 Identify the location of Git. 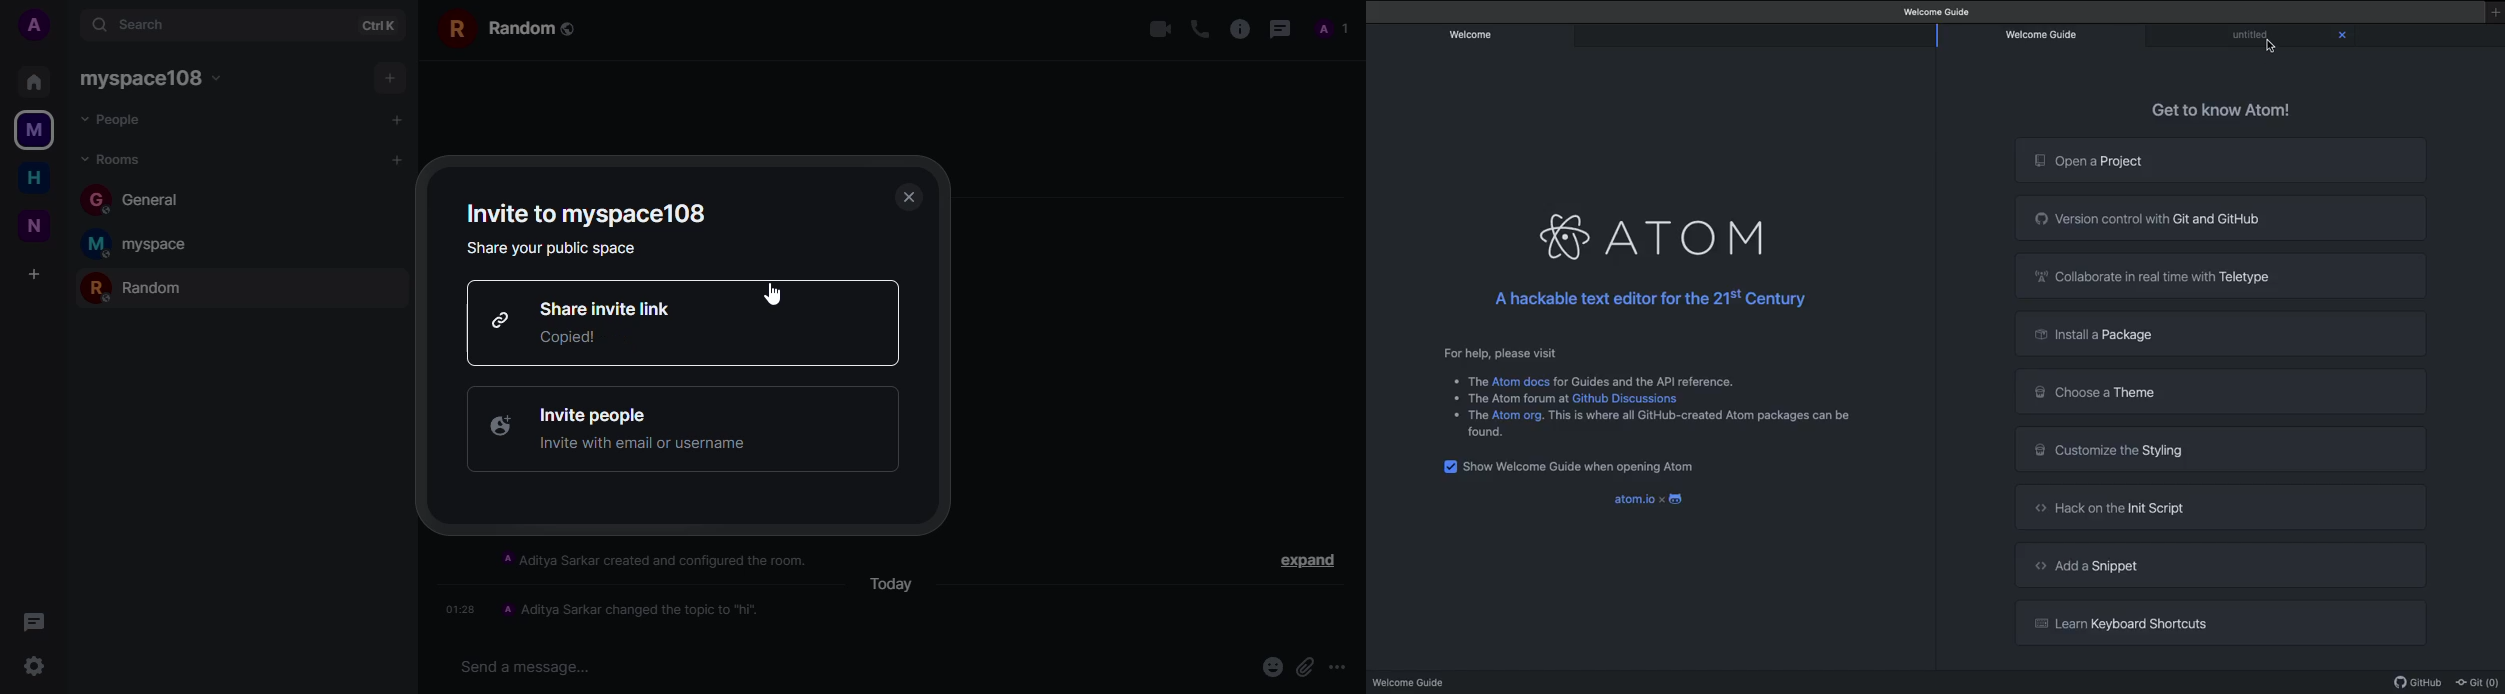
(2479, 683).